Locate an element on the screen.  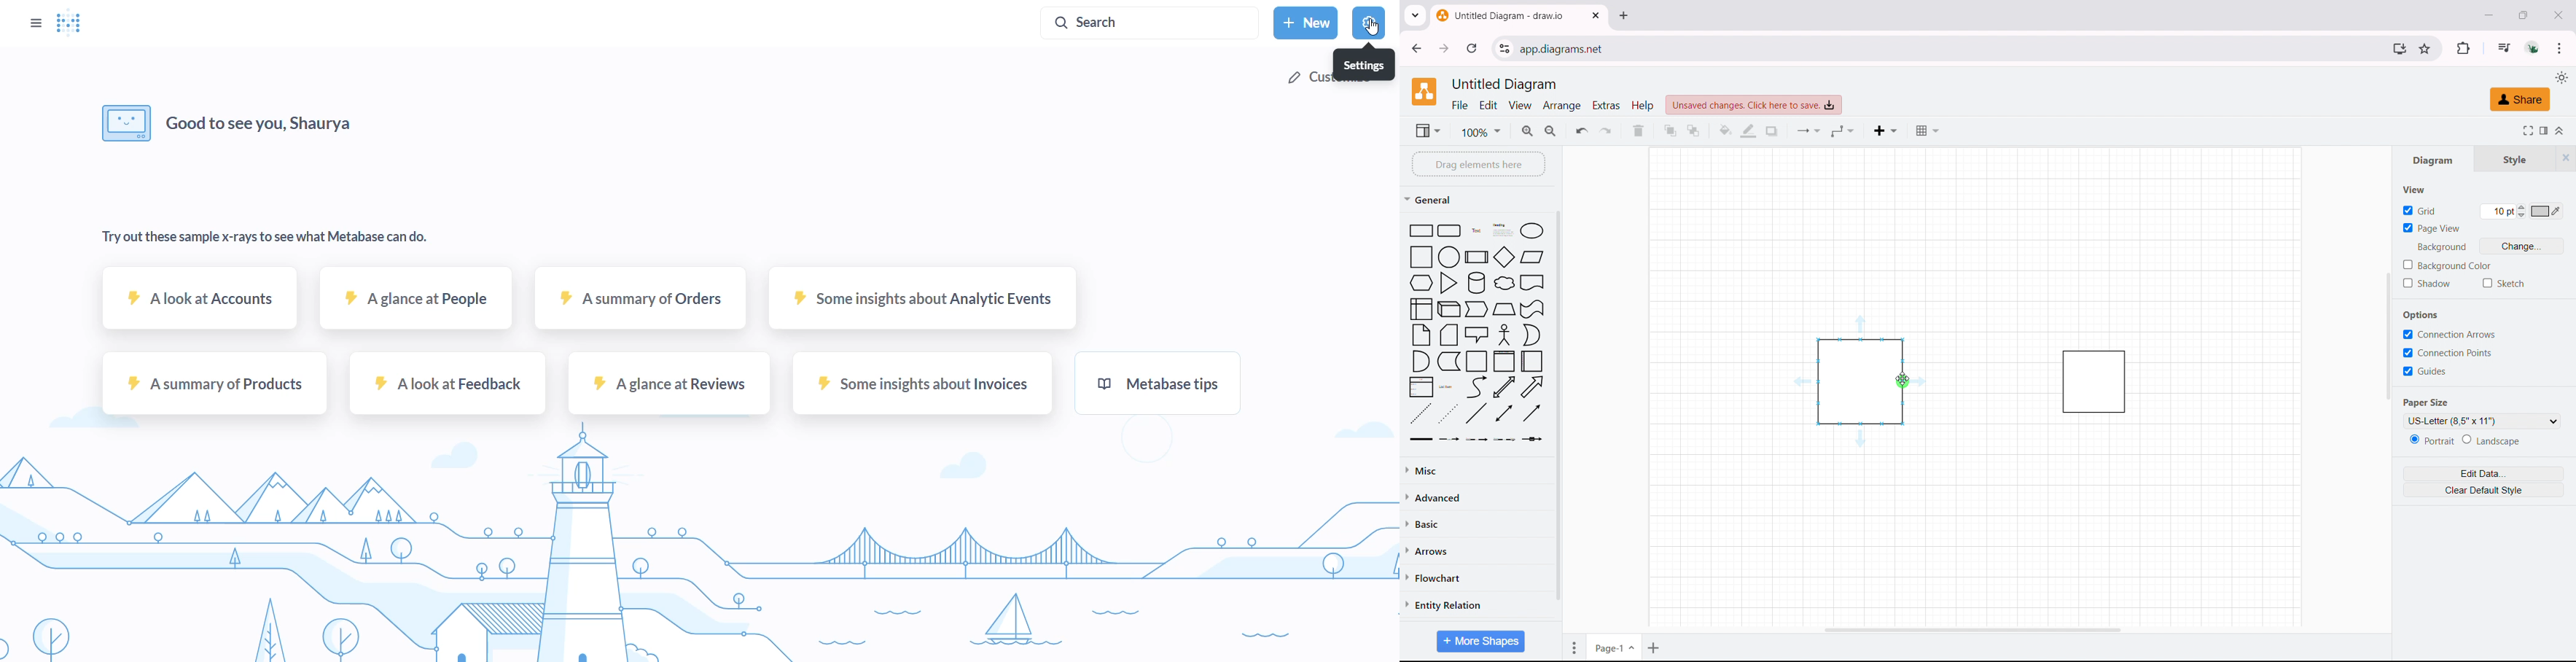
object 2 is located at coordinates (2094, 382).